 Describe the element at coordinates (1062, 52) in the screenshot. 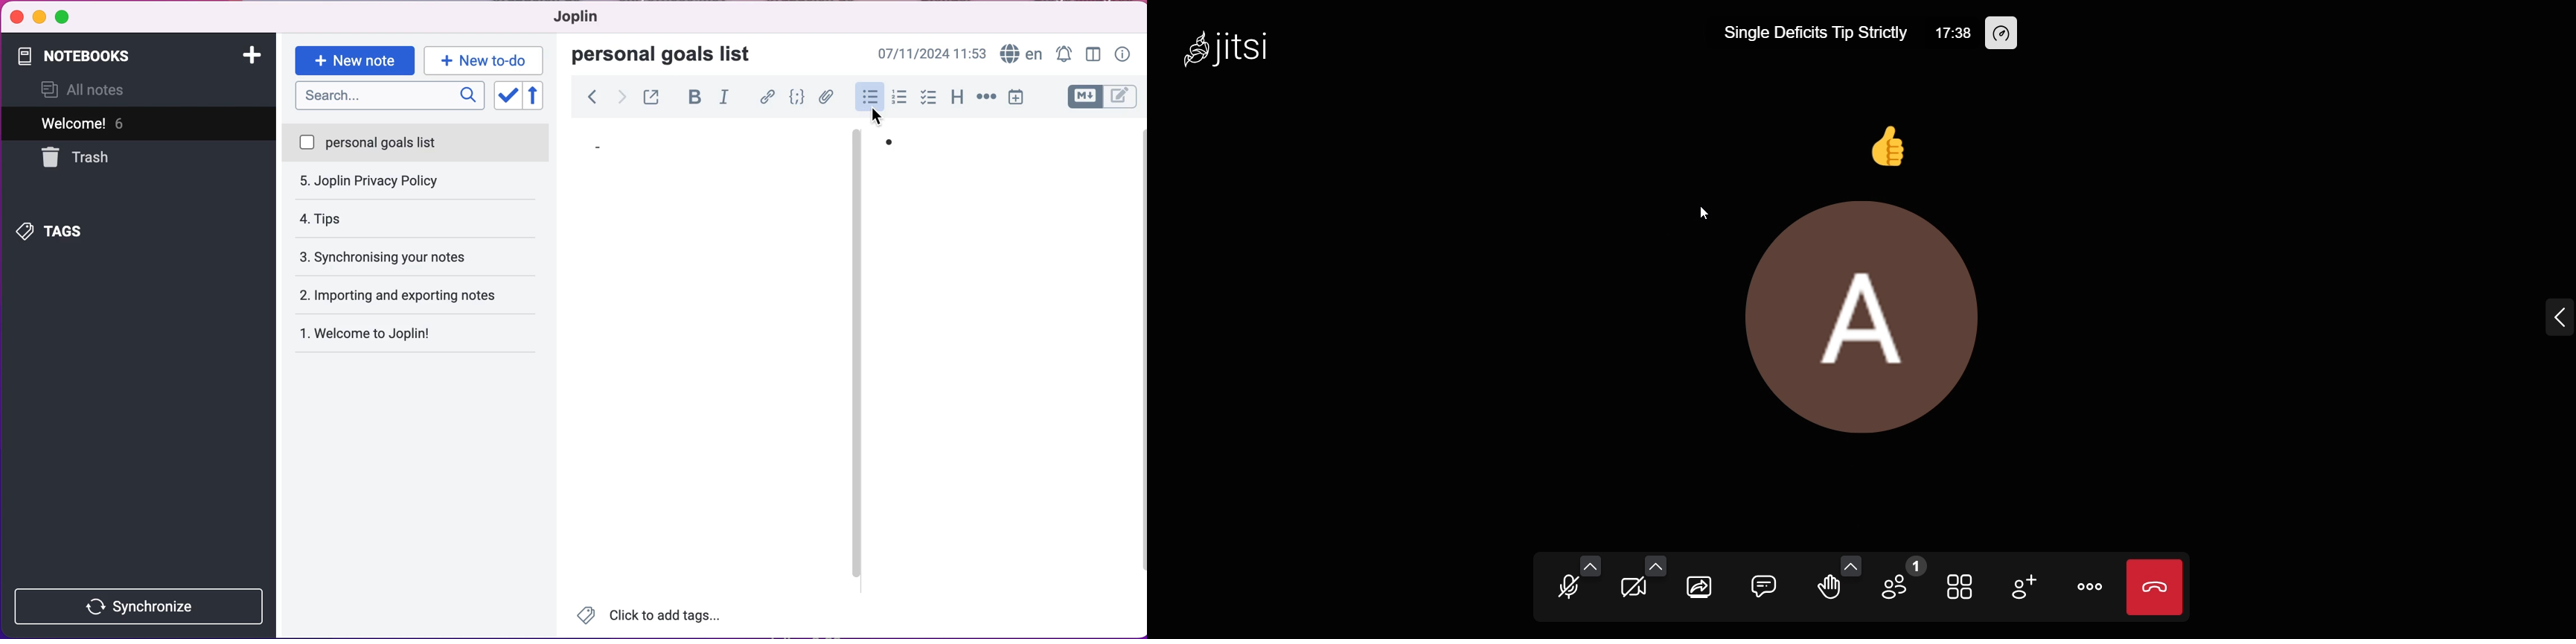

I see `set alarm` at that location.